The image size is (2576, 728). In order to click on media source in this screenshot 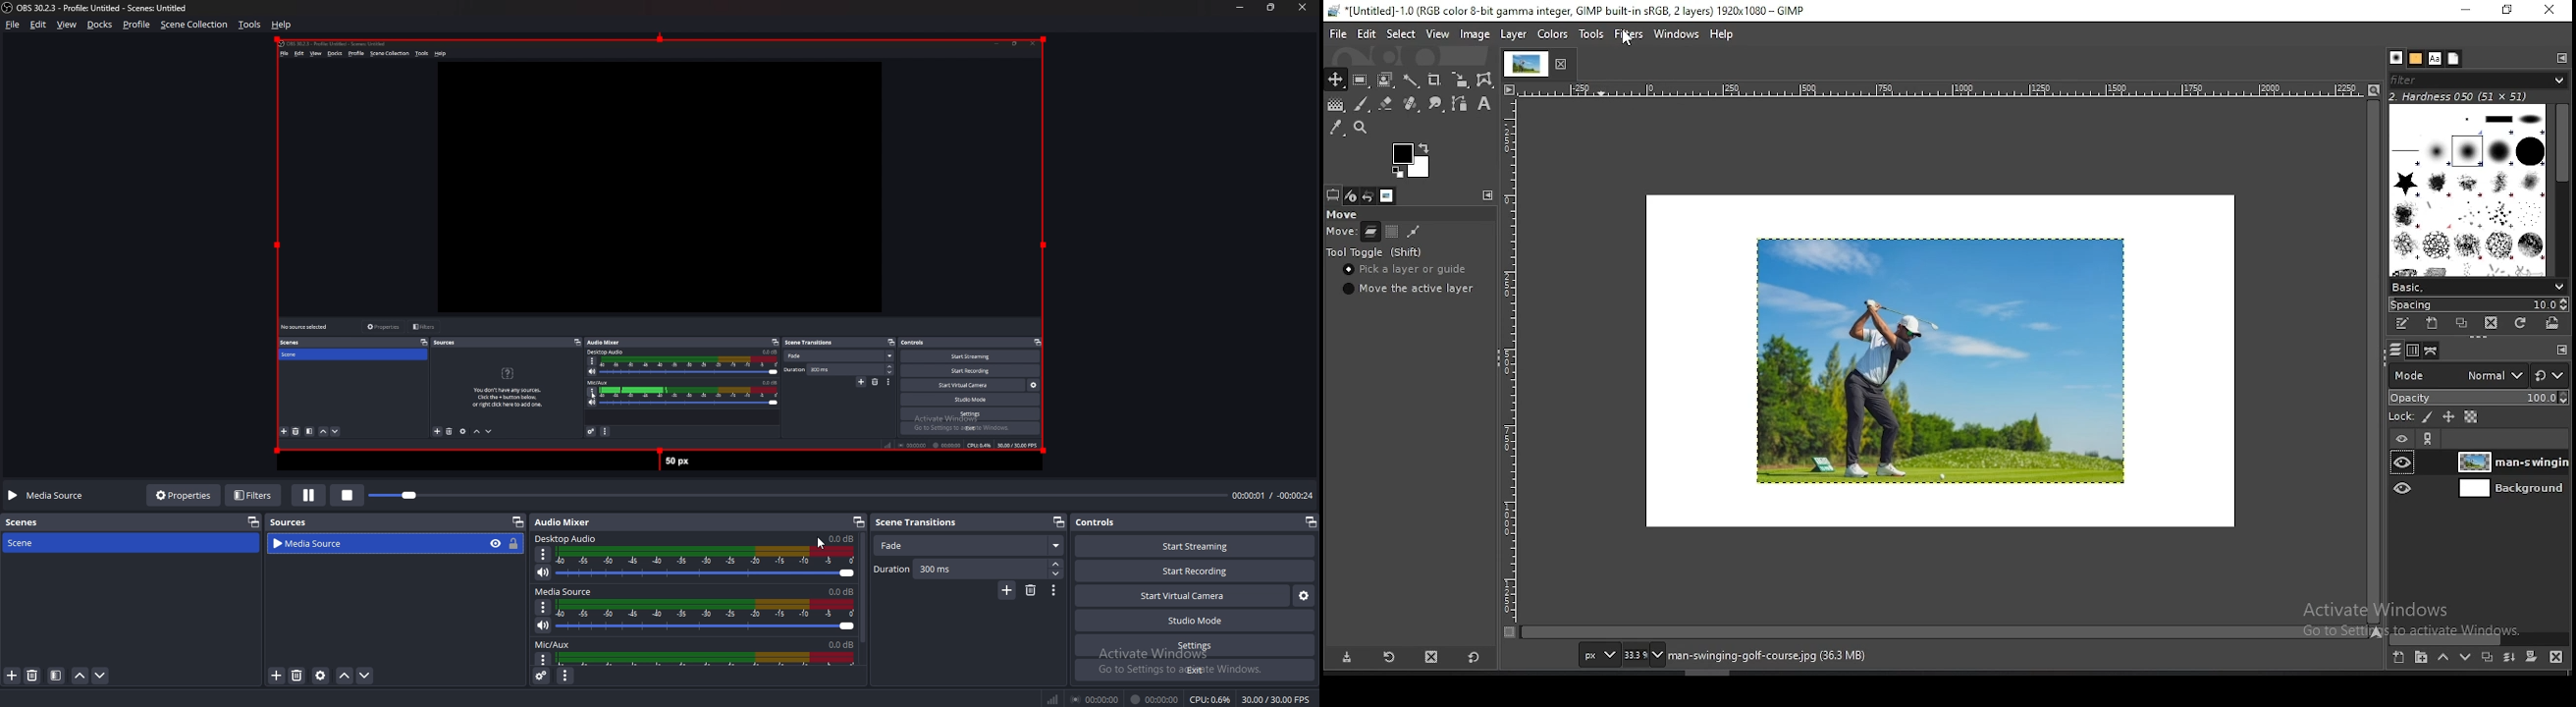, I will do `click(564, 591)`.